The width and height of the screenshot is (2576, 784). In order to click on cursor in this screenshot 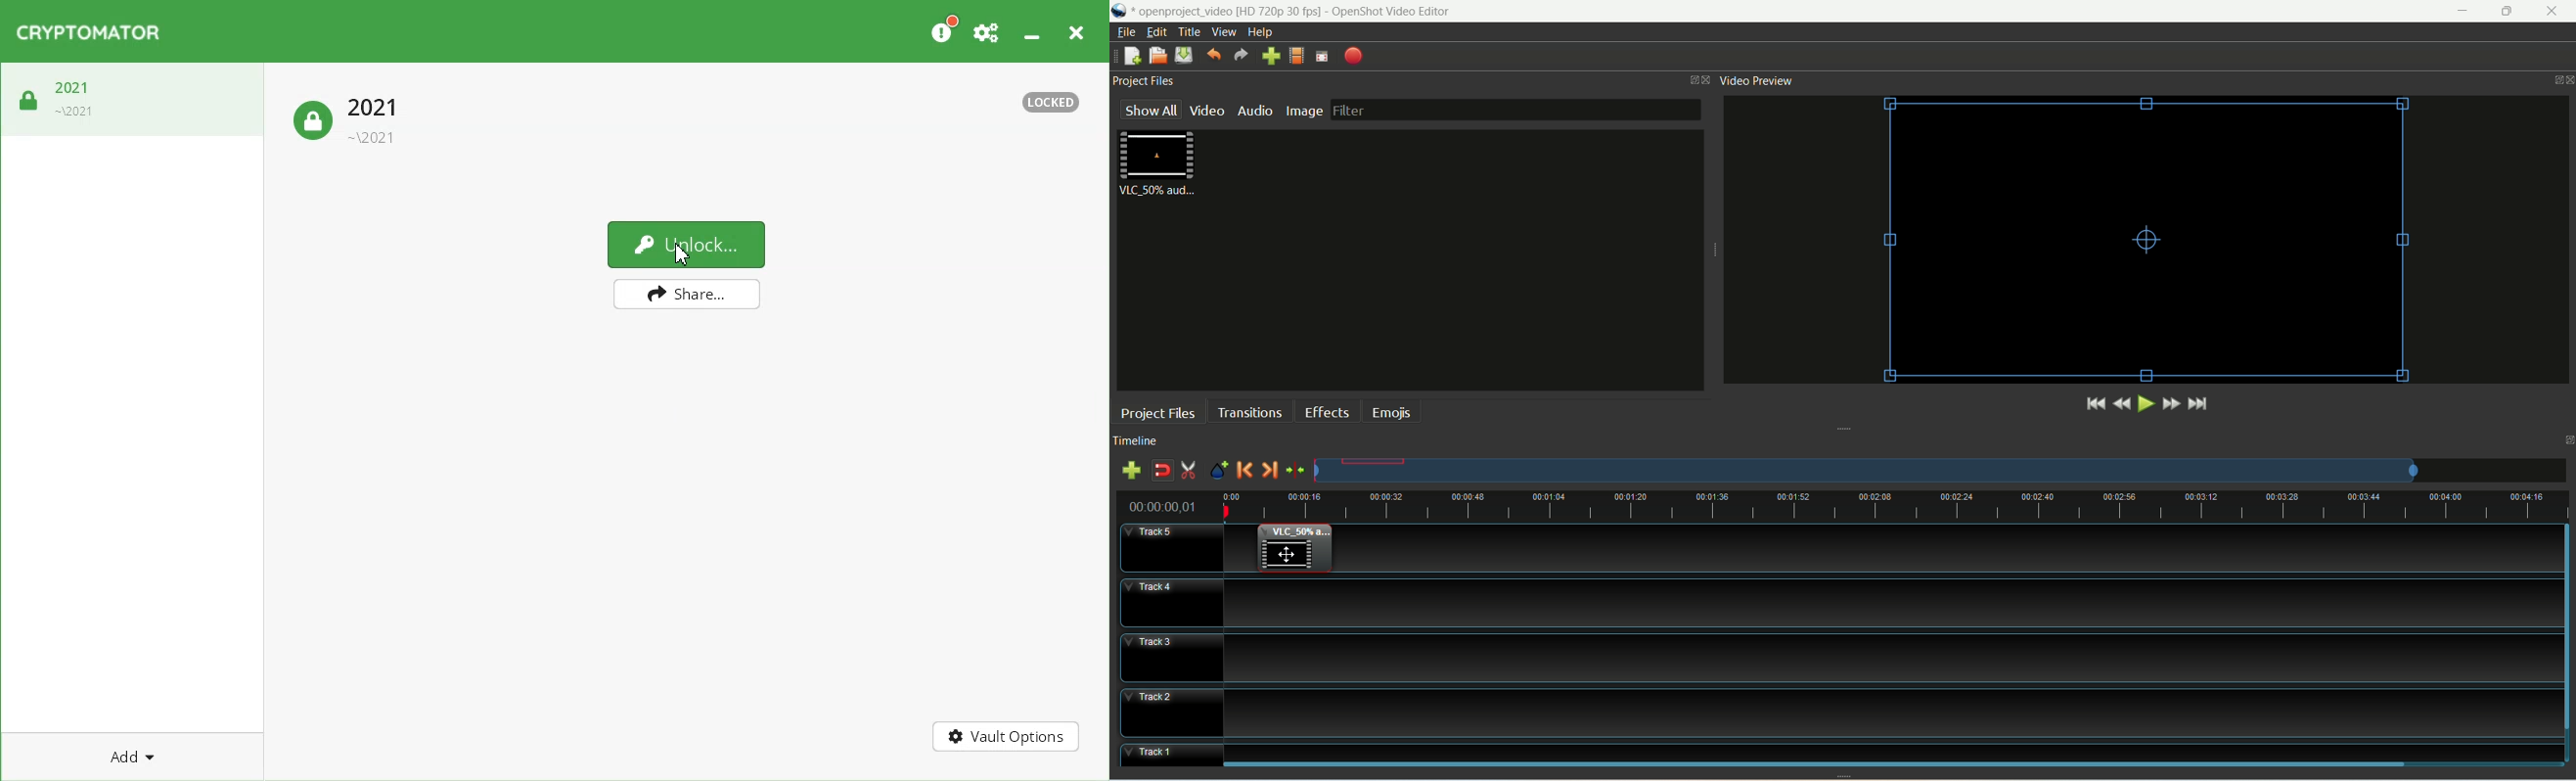, I will do `click(1286, 553)`.